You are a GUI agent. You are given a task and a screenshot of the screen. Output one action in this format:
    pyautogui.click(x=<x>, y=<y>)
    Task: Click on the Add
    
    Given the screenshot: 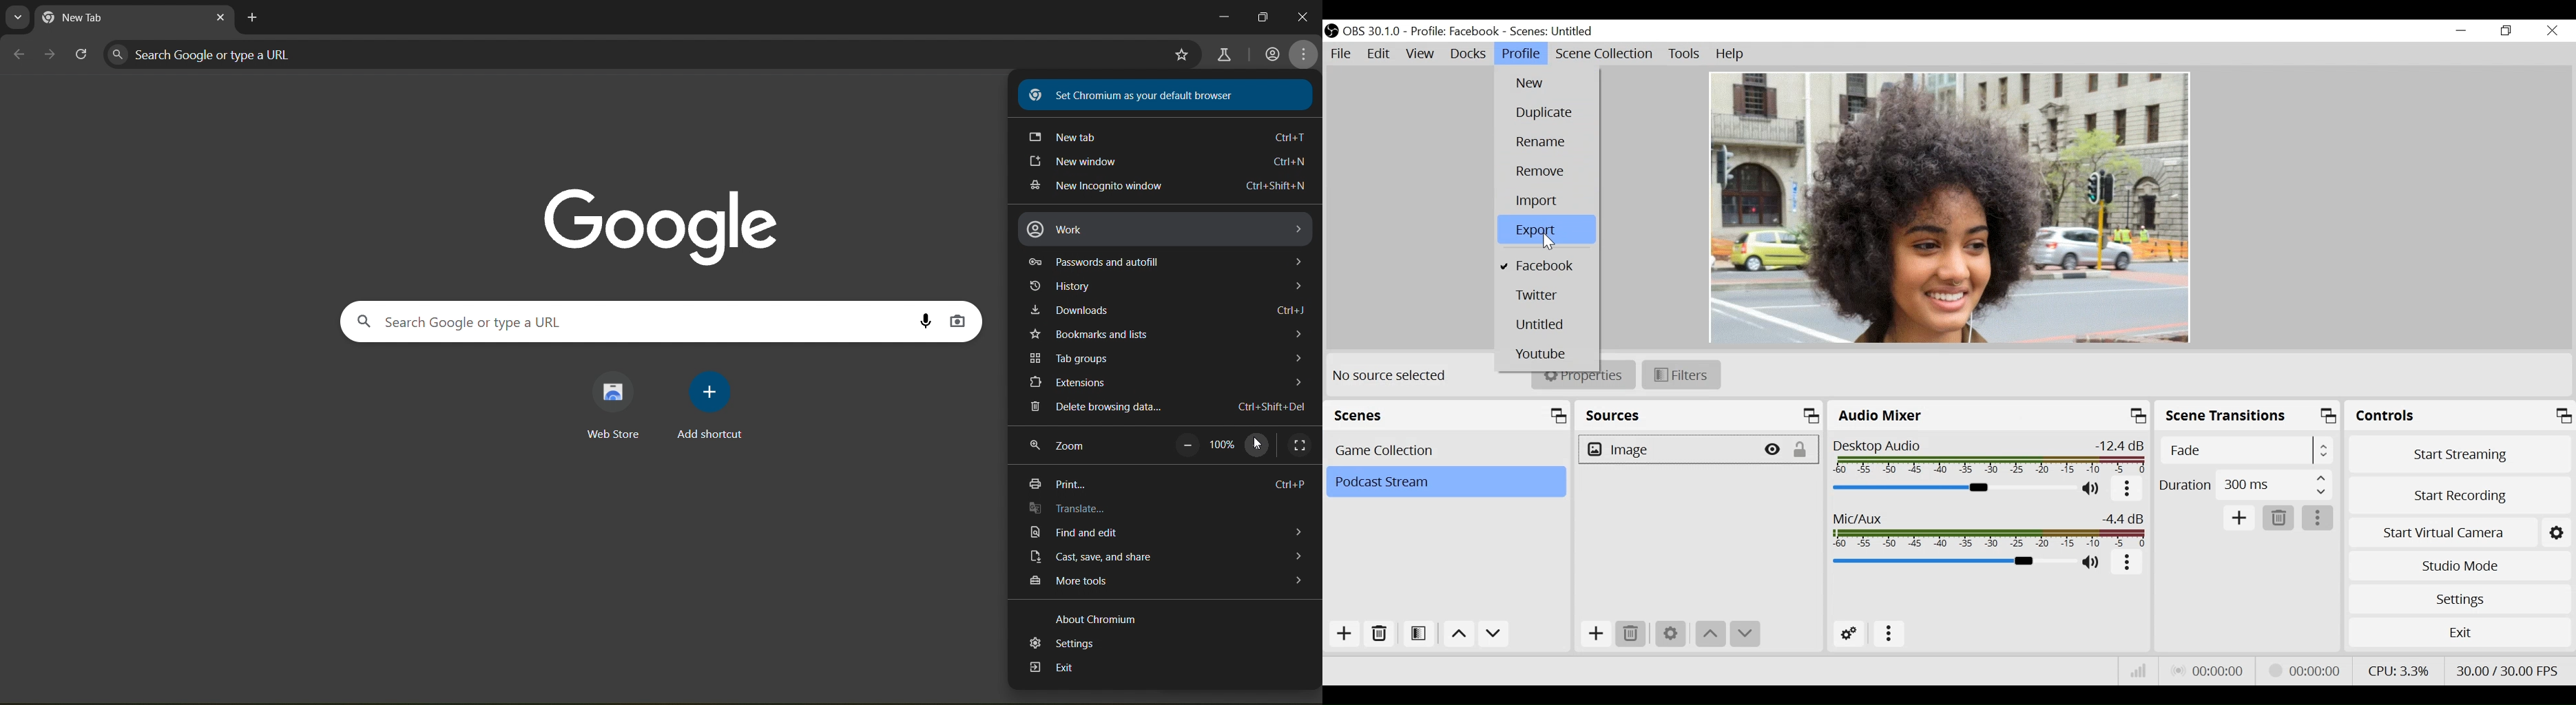 What is the action you would take?
    pyautogui.click(x=1595, y=634)
    